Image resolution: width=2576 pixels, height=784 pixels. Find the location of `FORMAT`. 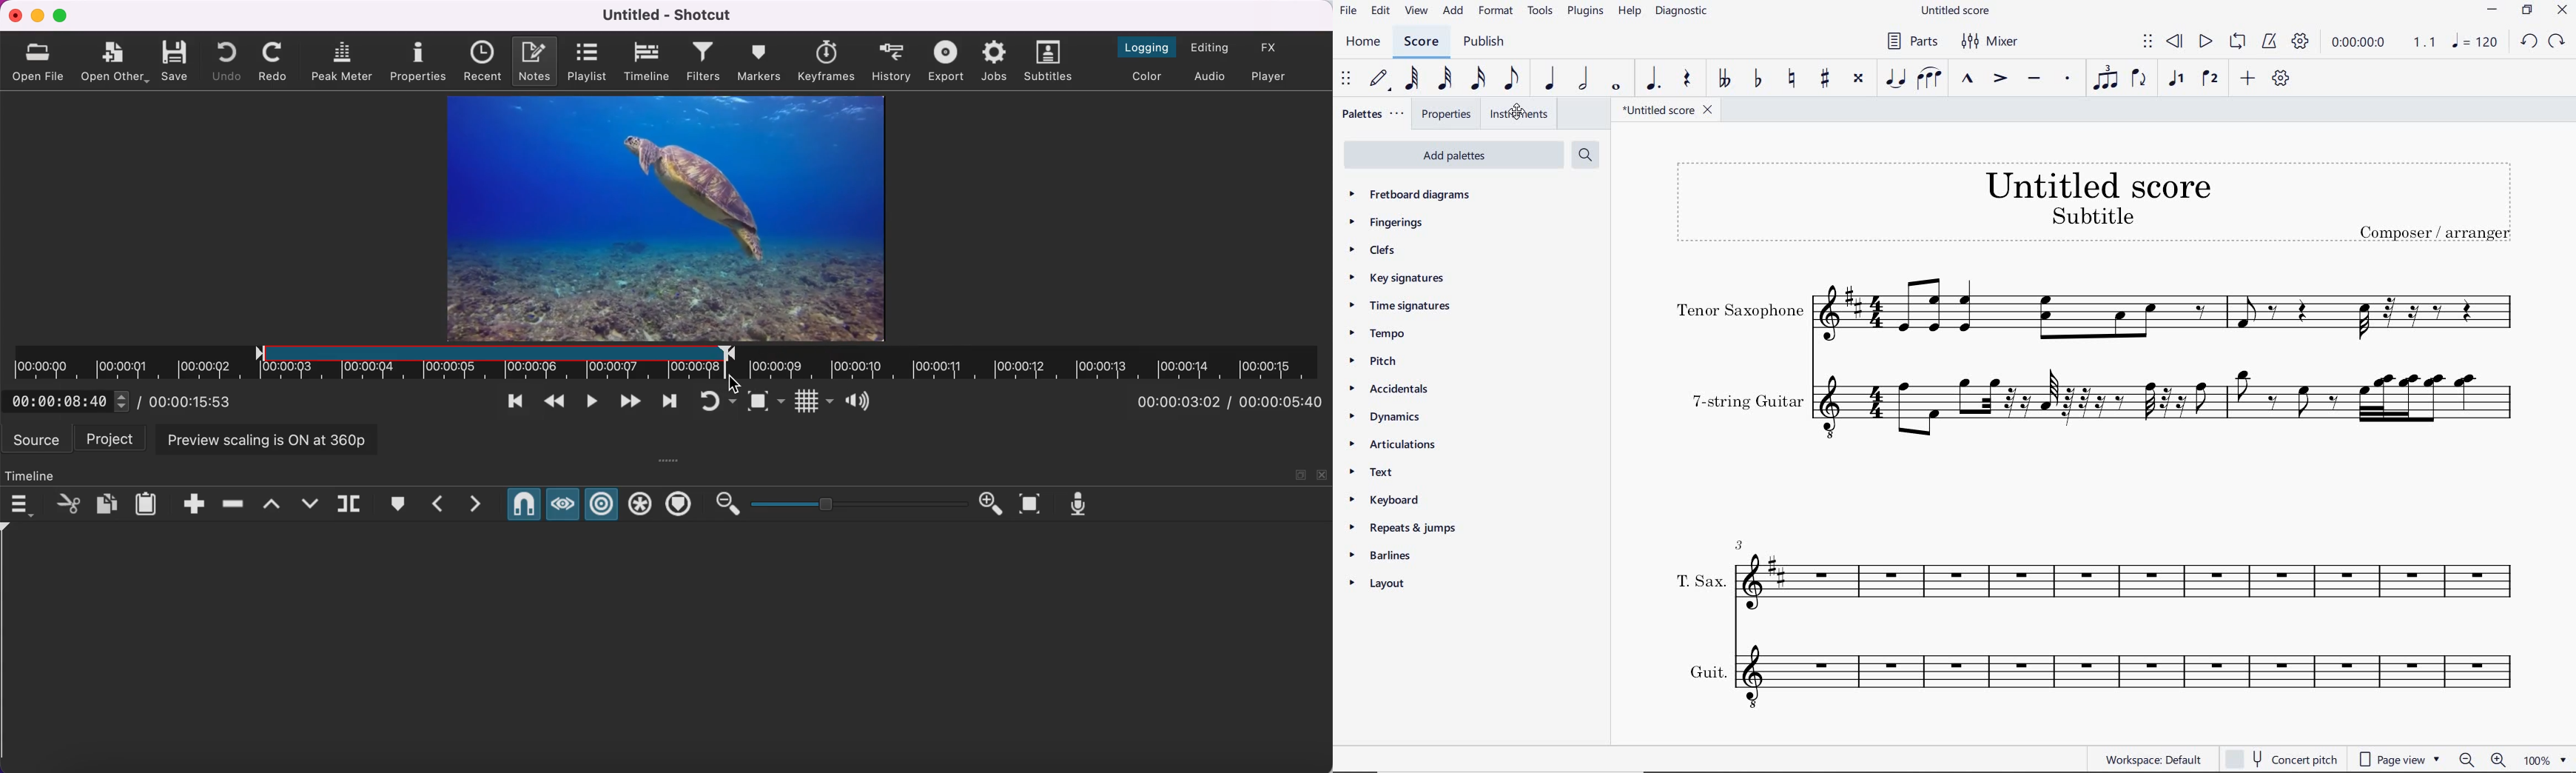

FORMAT is located at coordinates (1498, 11).